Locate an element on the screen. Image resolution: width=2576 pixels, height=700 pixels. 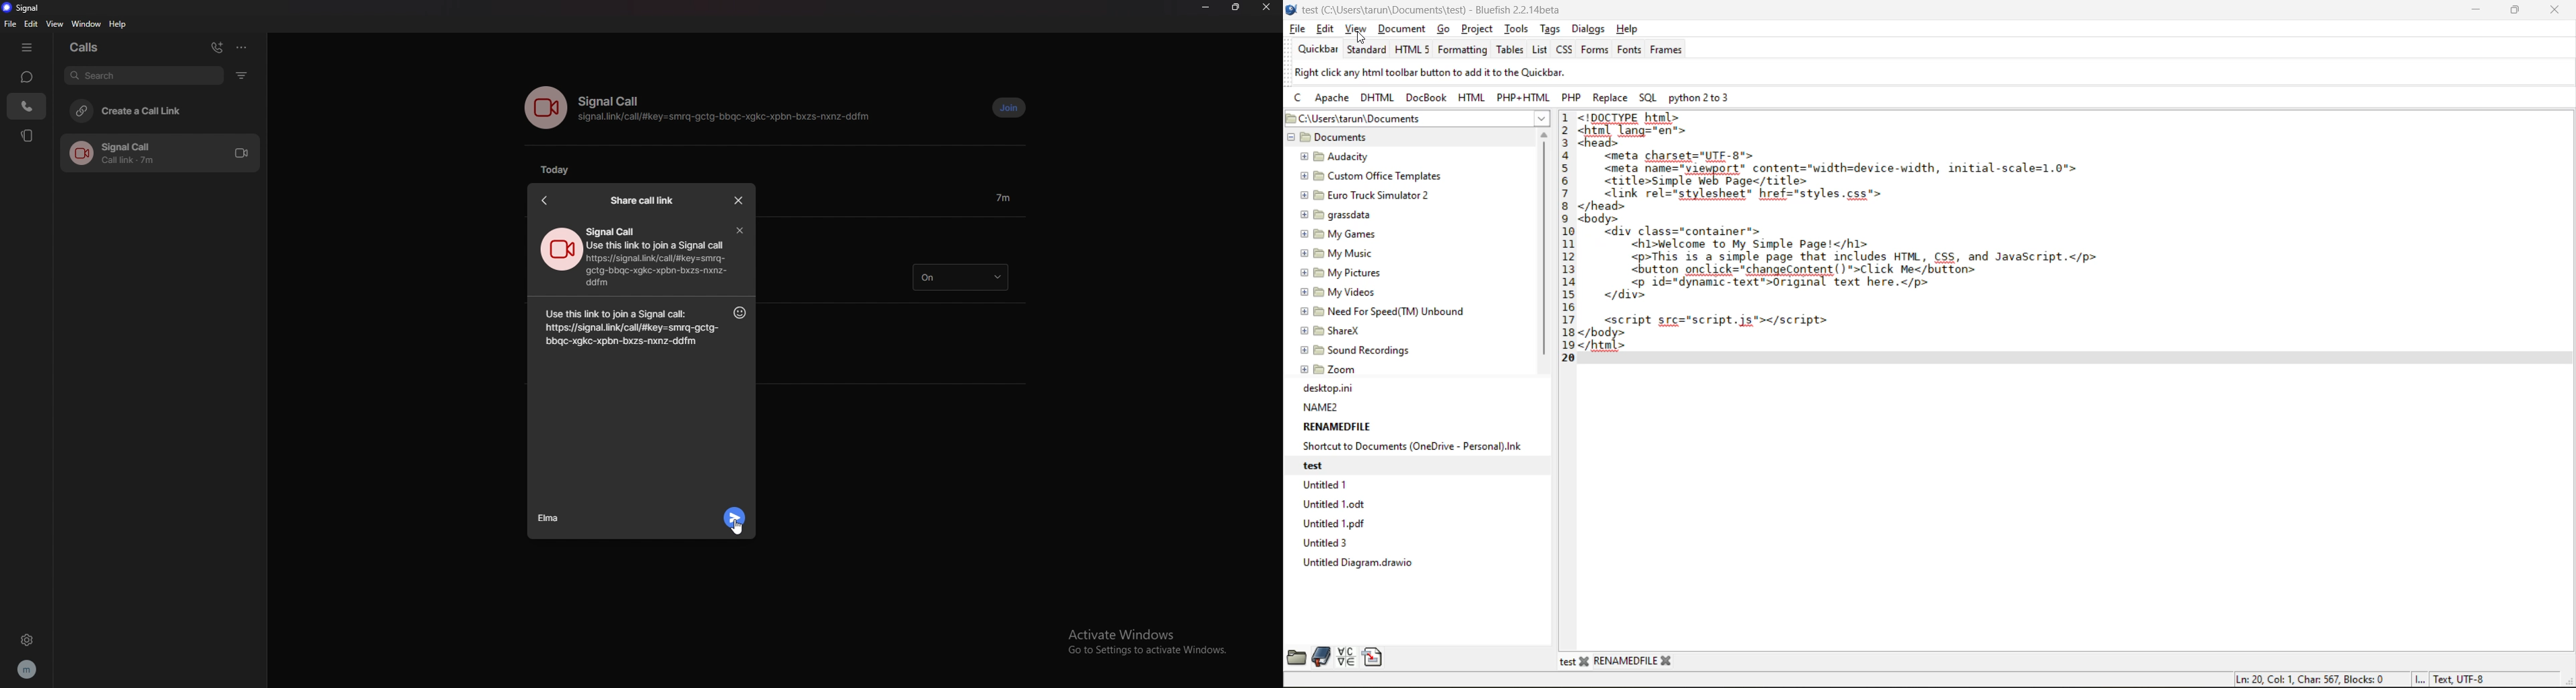
edit is located at coordinates (1327, 30).